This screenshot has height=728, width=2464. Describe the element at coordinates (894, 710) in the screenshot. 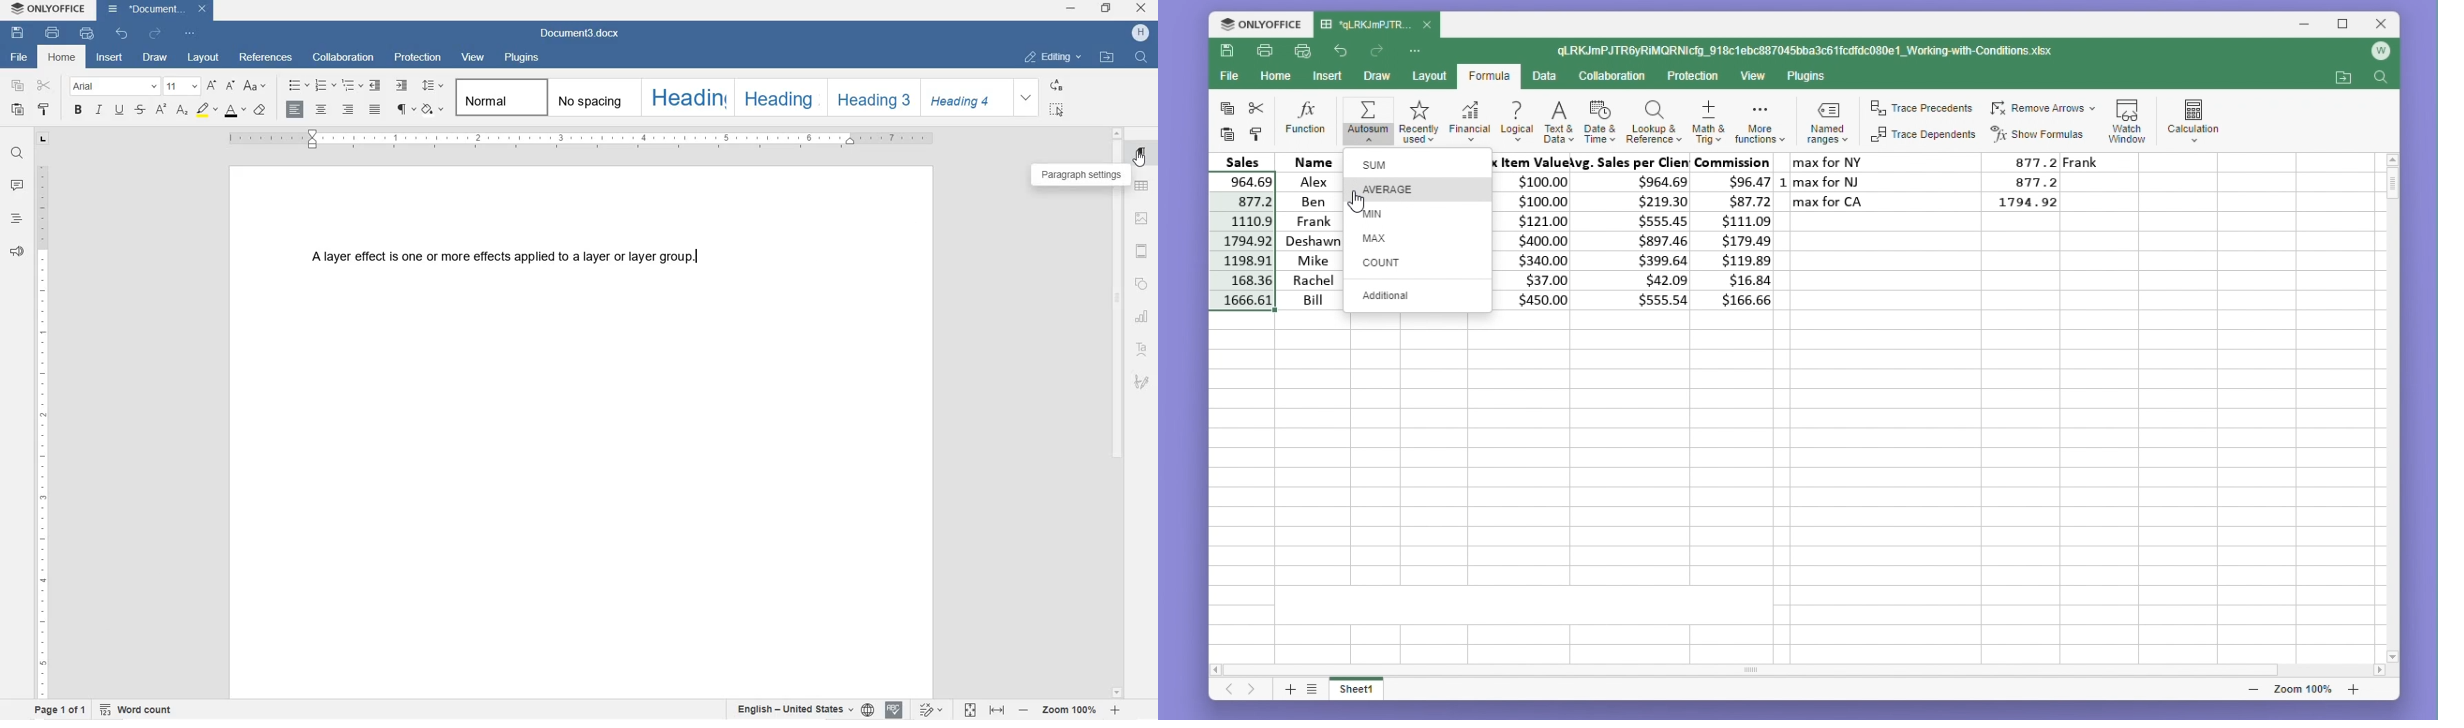

I see `SPELL CHECKING` at that location.